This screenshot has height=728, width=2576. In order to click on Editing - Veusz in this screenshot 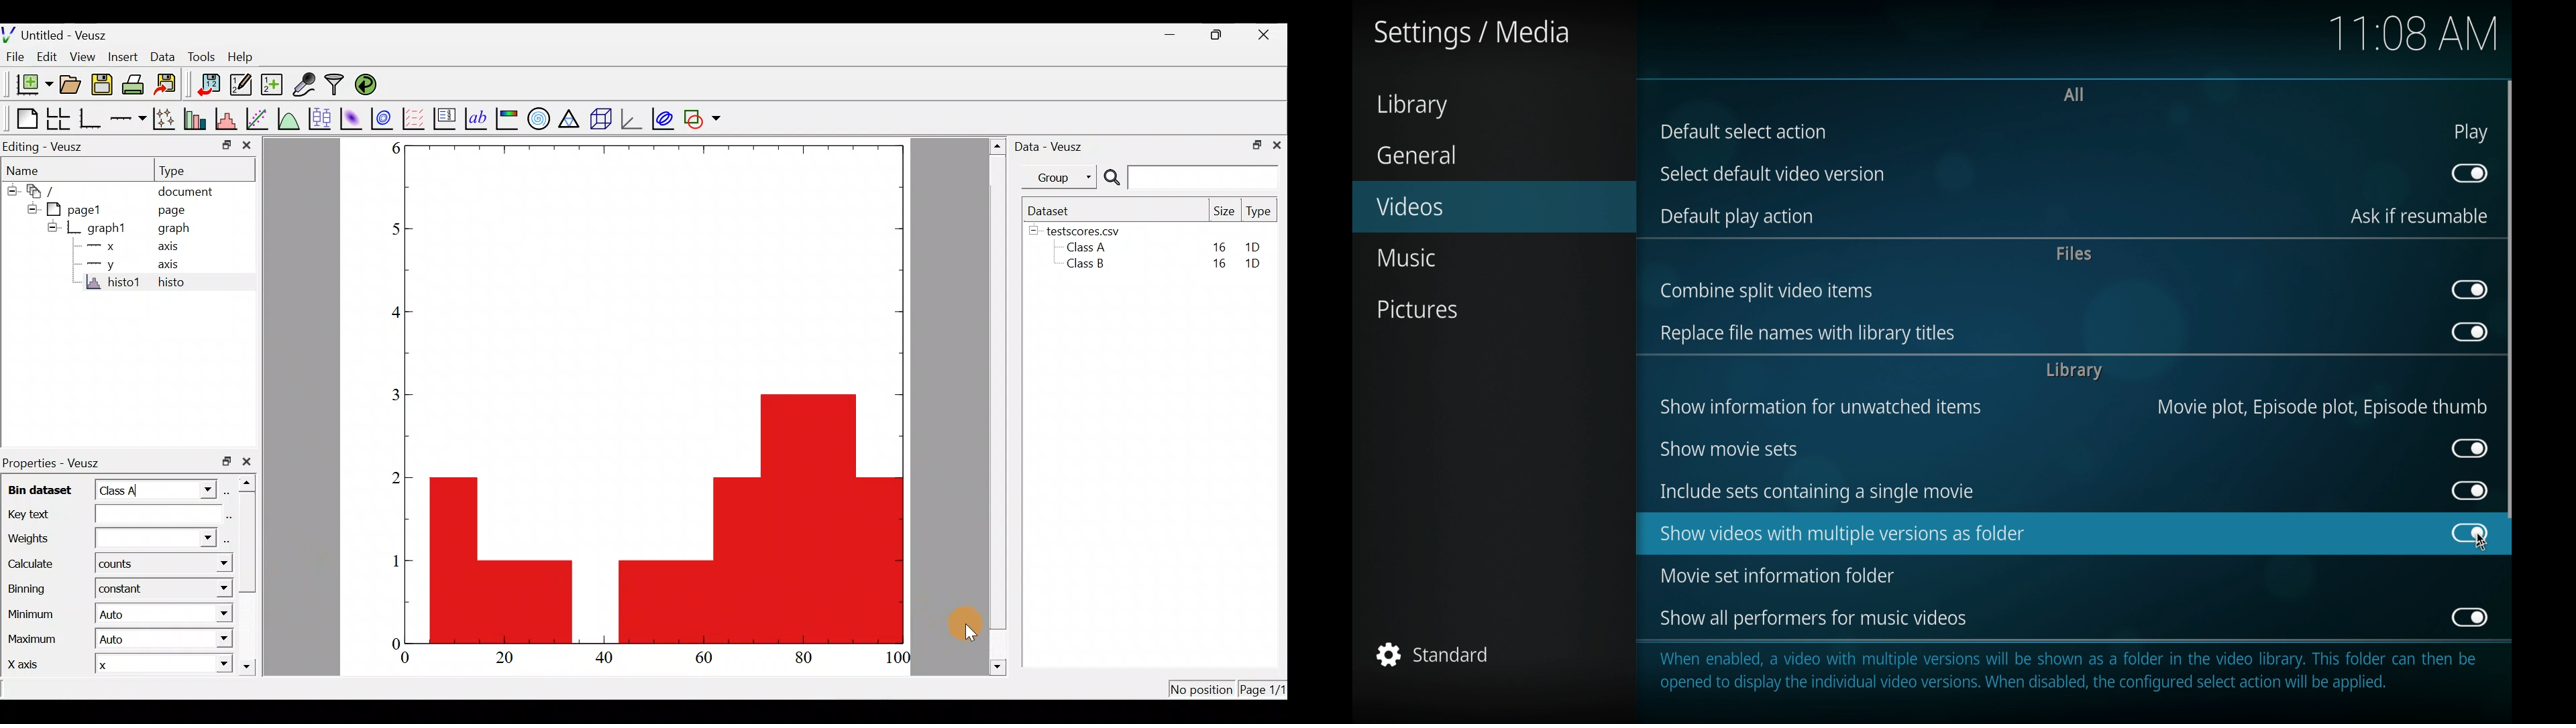, I will do `click(50, 146)`.